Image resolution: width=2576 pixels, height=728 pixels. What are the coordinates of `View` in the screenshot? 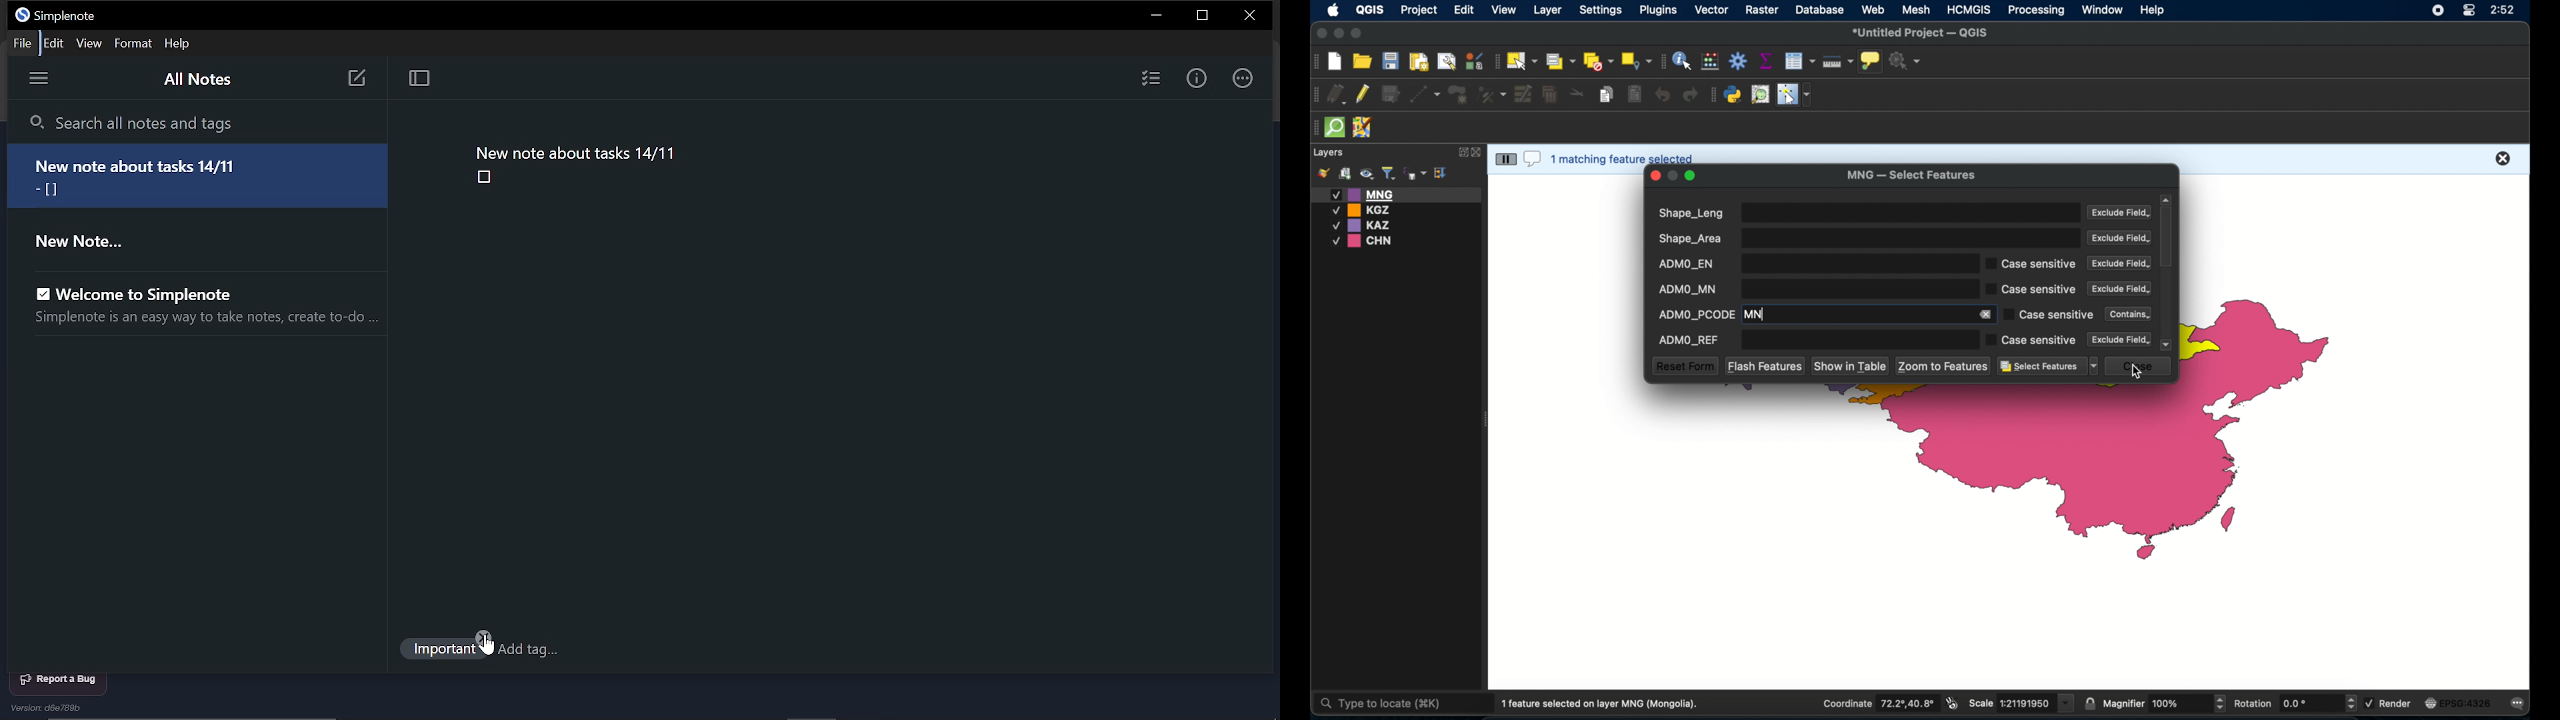 It's located at (88, 43).